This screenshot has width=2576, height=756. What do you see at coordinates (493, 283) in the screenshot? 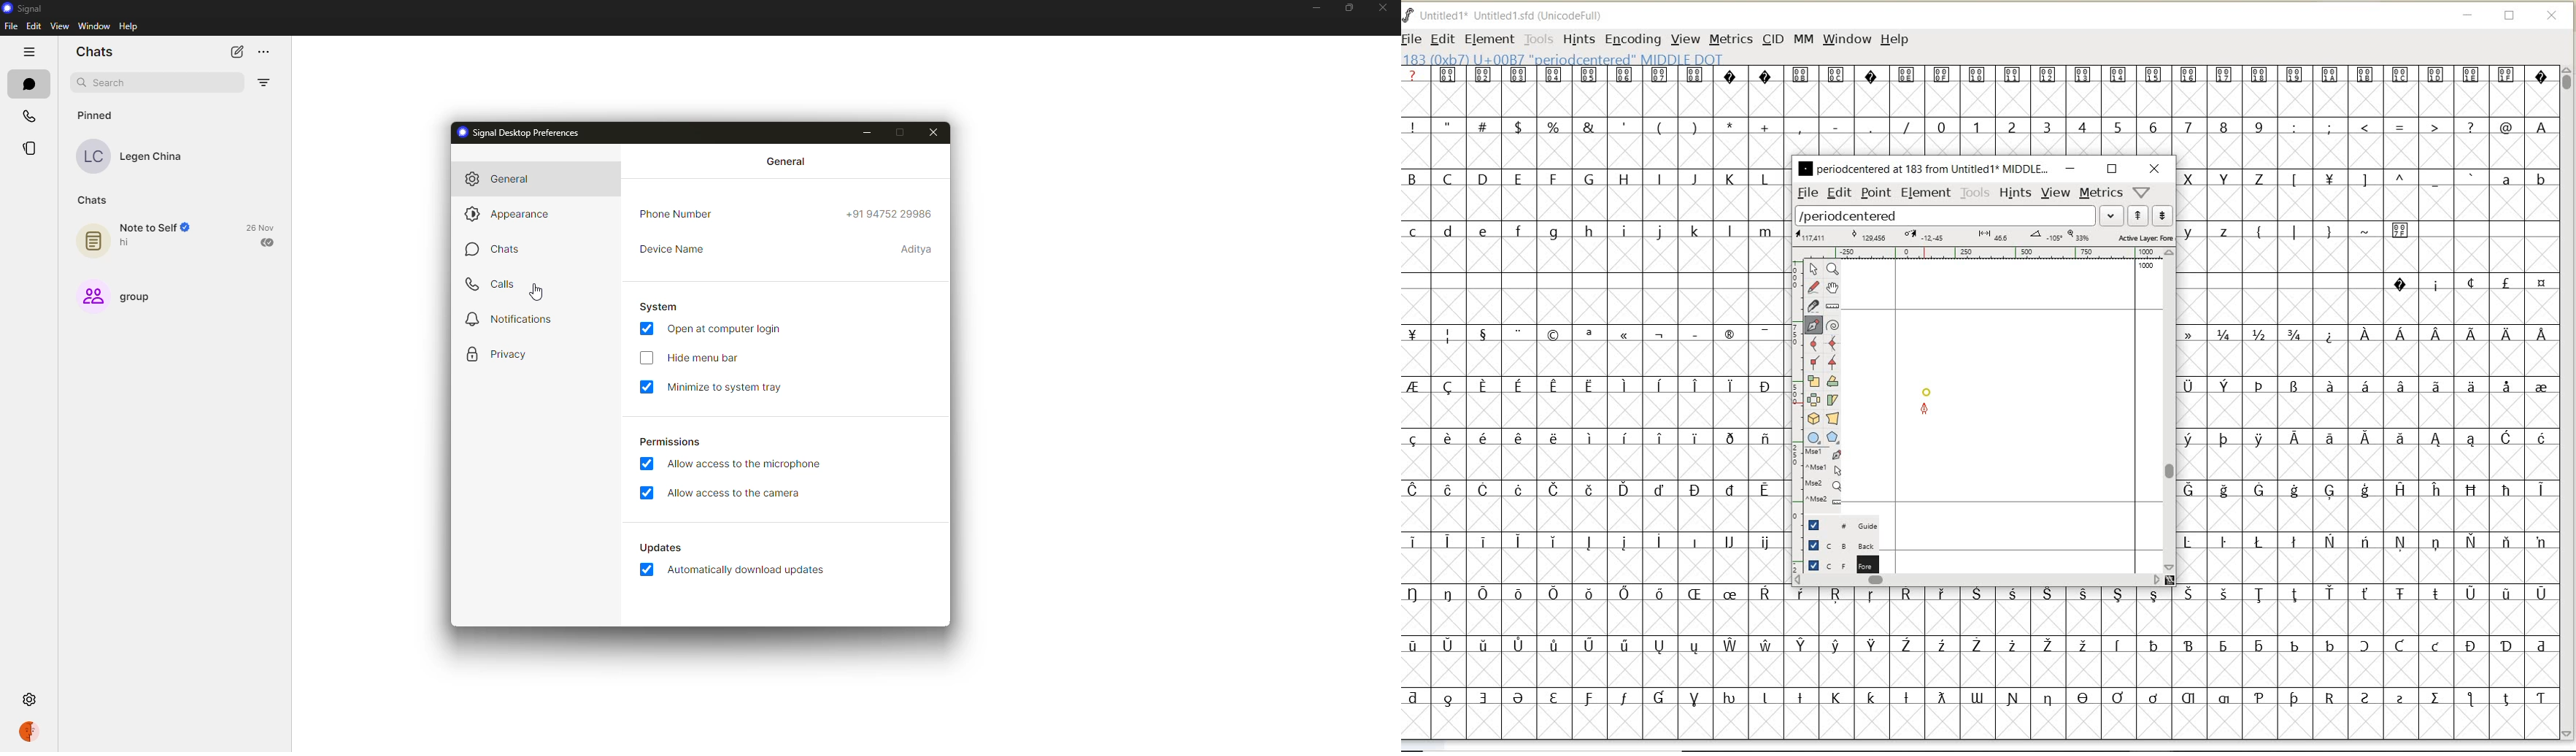
I see `calls` at bounding box center [493, 283].